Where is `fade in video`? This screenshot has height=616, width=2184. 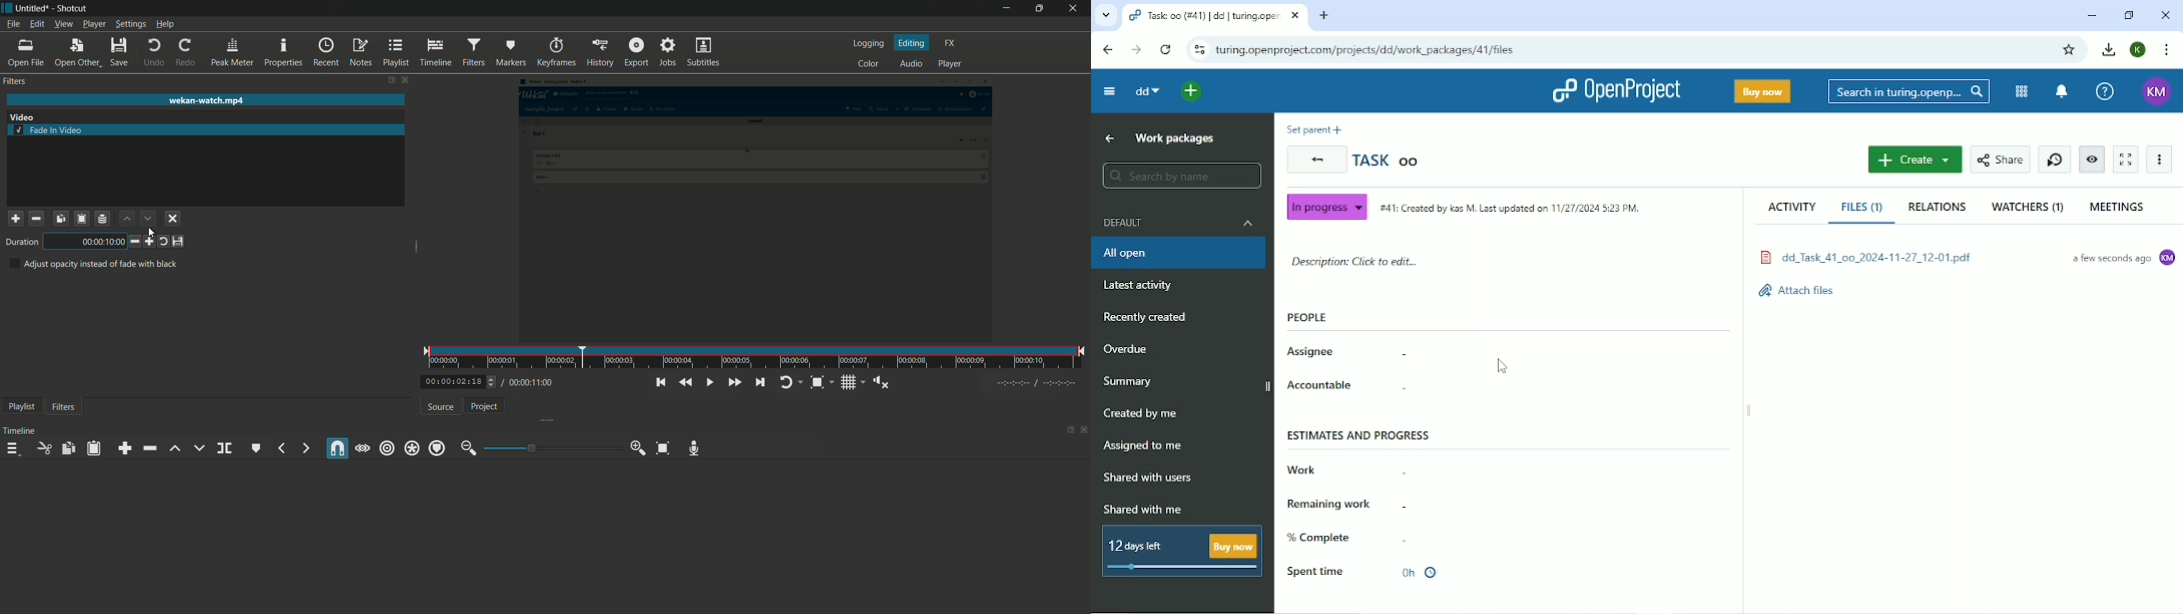
fade in video is located at coordinates (49, 130).